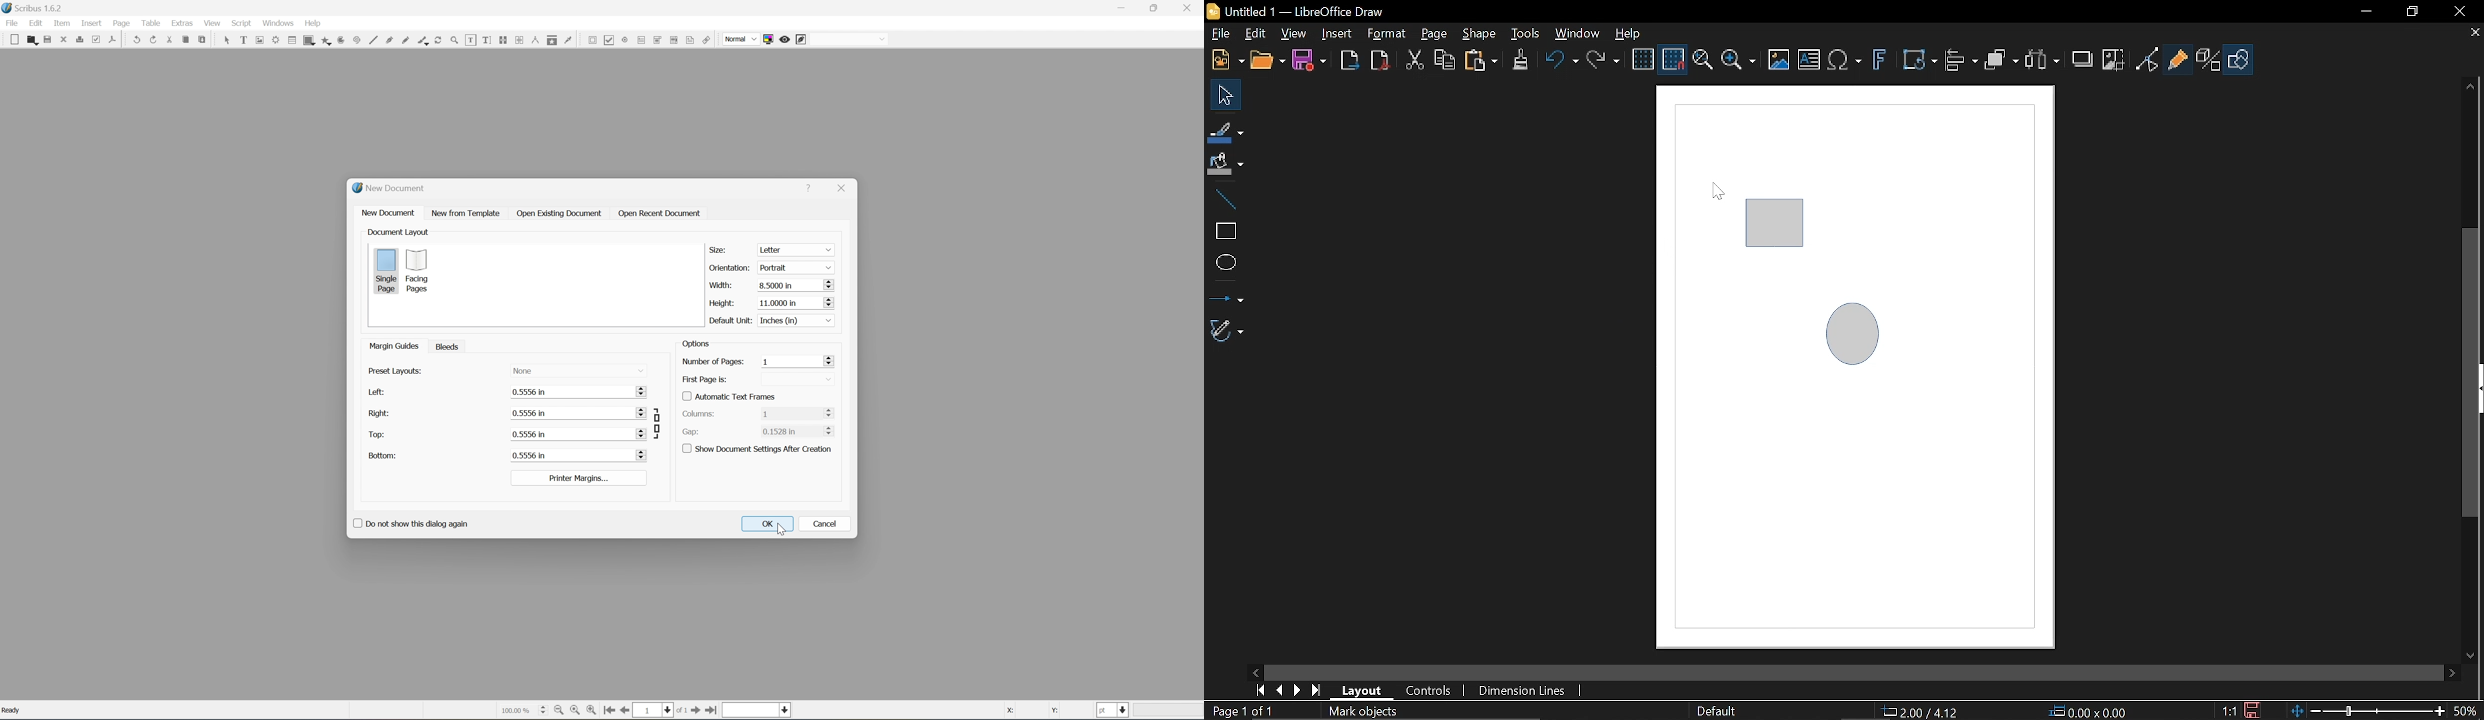  I want to click on first page is, so click(705, 381).